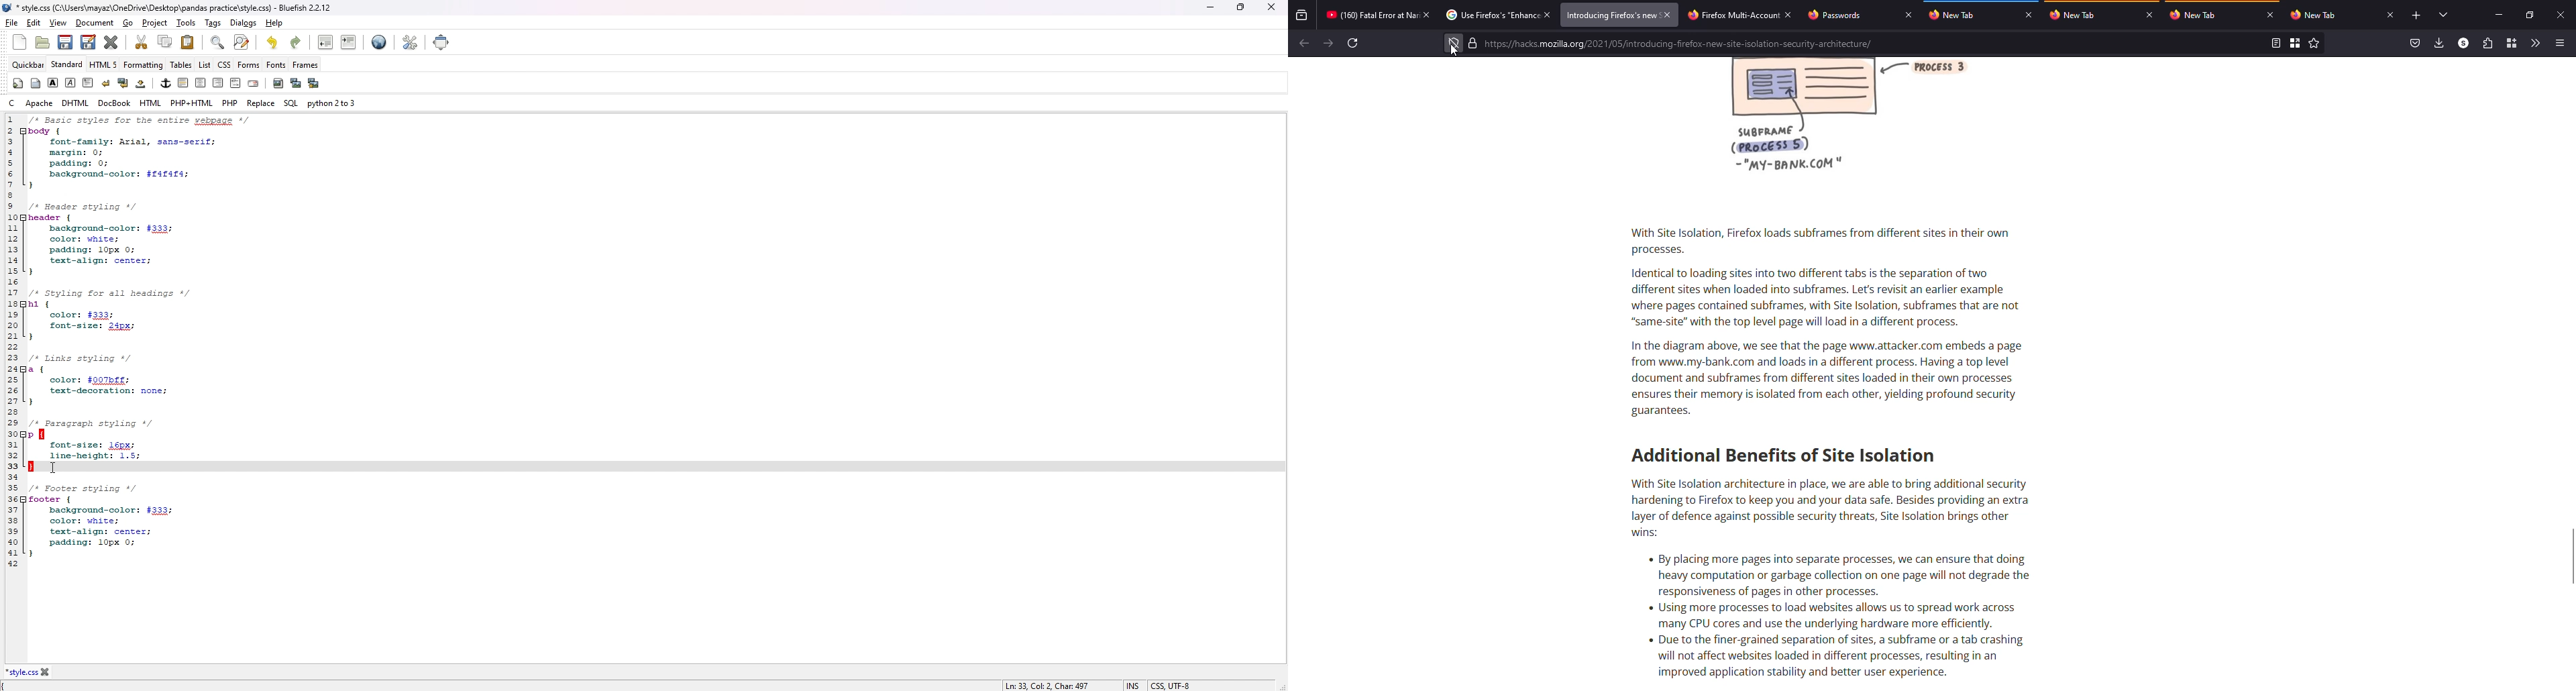 Image resolution: width=2576 pixels, height=700 pixels. Describe the element at coordinates (1354, 43) in the screenshot. I see `reload` at that location.